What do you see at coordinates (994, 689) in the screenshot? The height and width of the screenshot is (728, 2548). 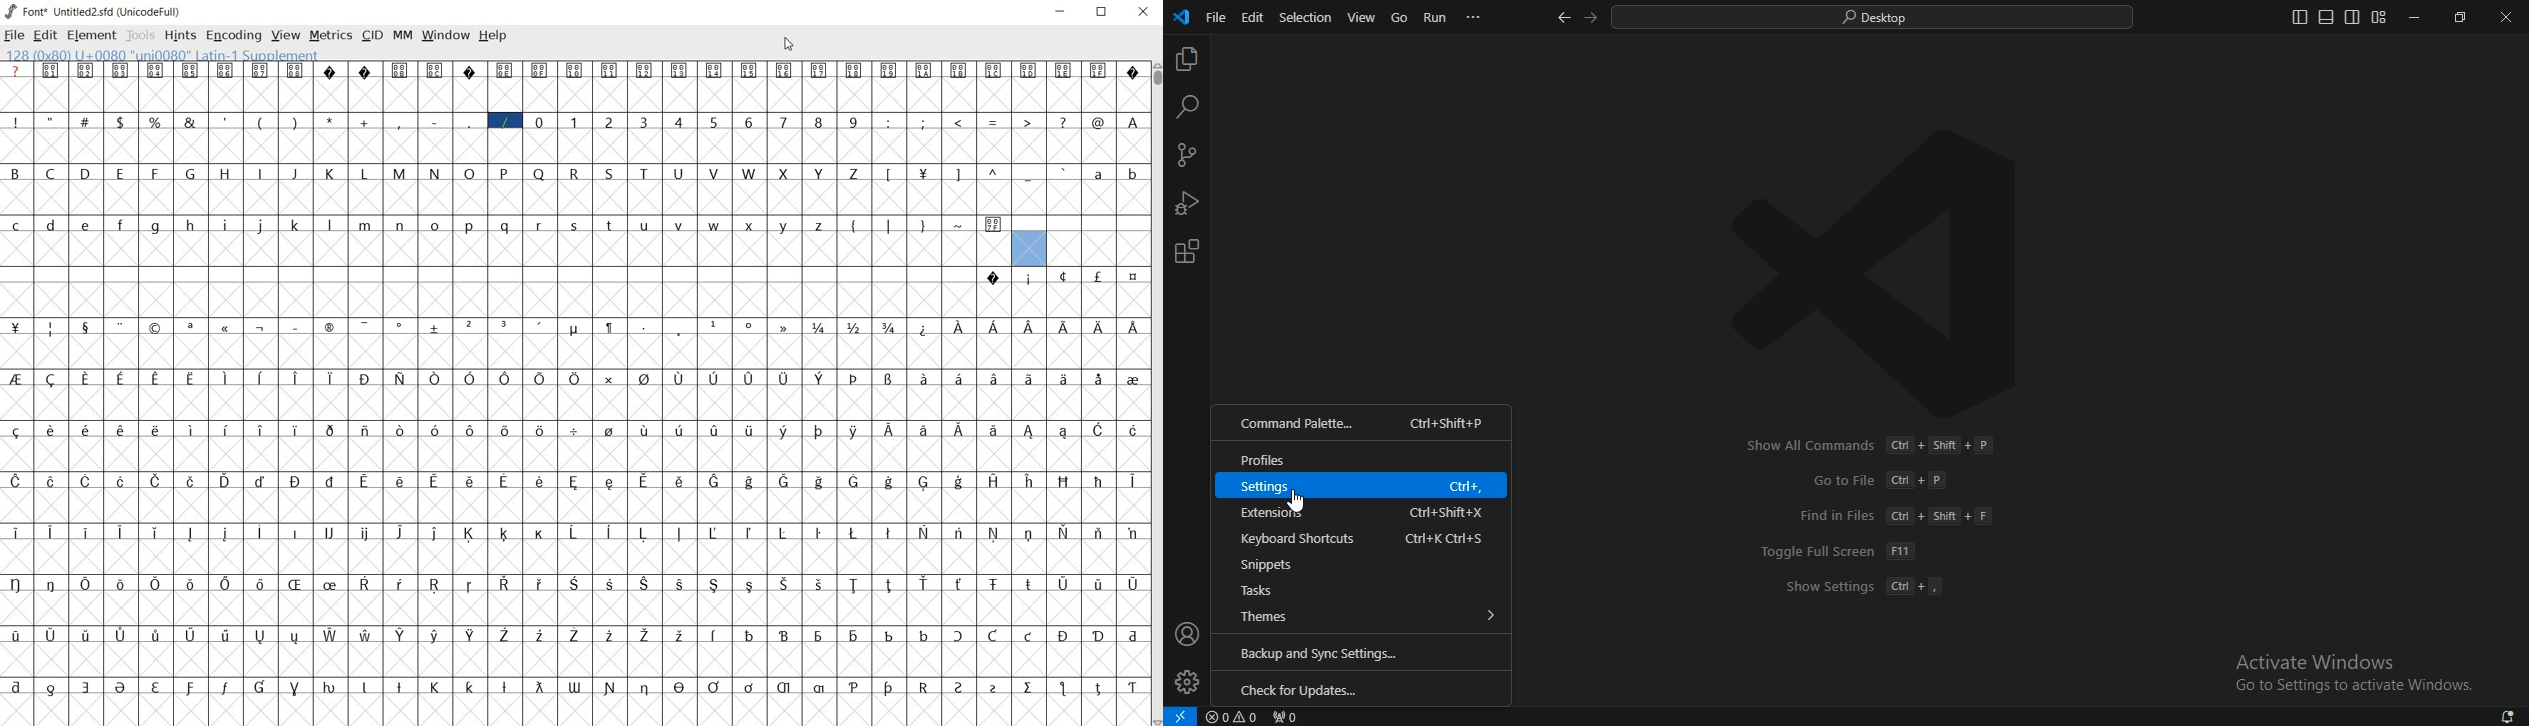 I see `glyph` at bounding box center [994, 689].